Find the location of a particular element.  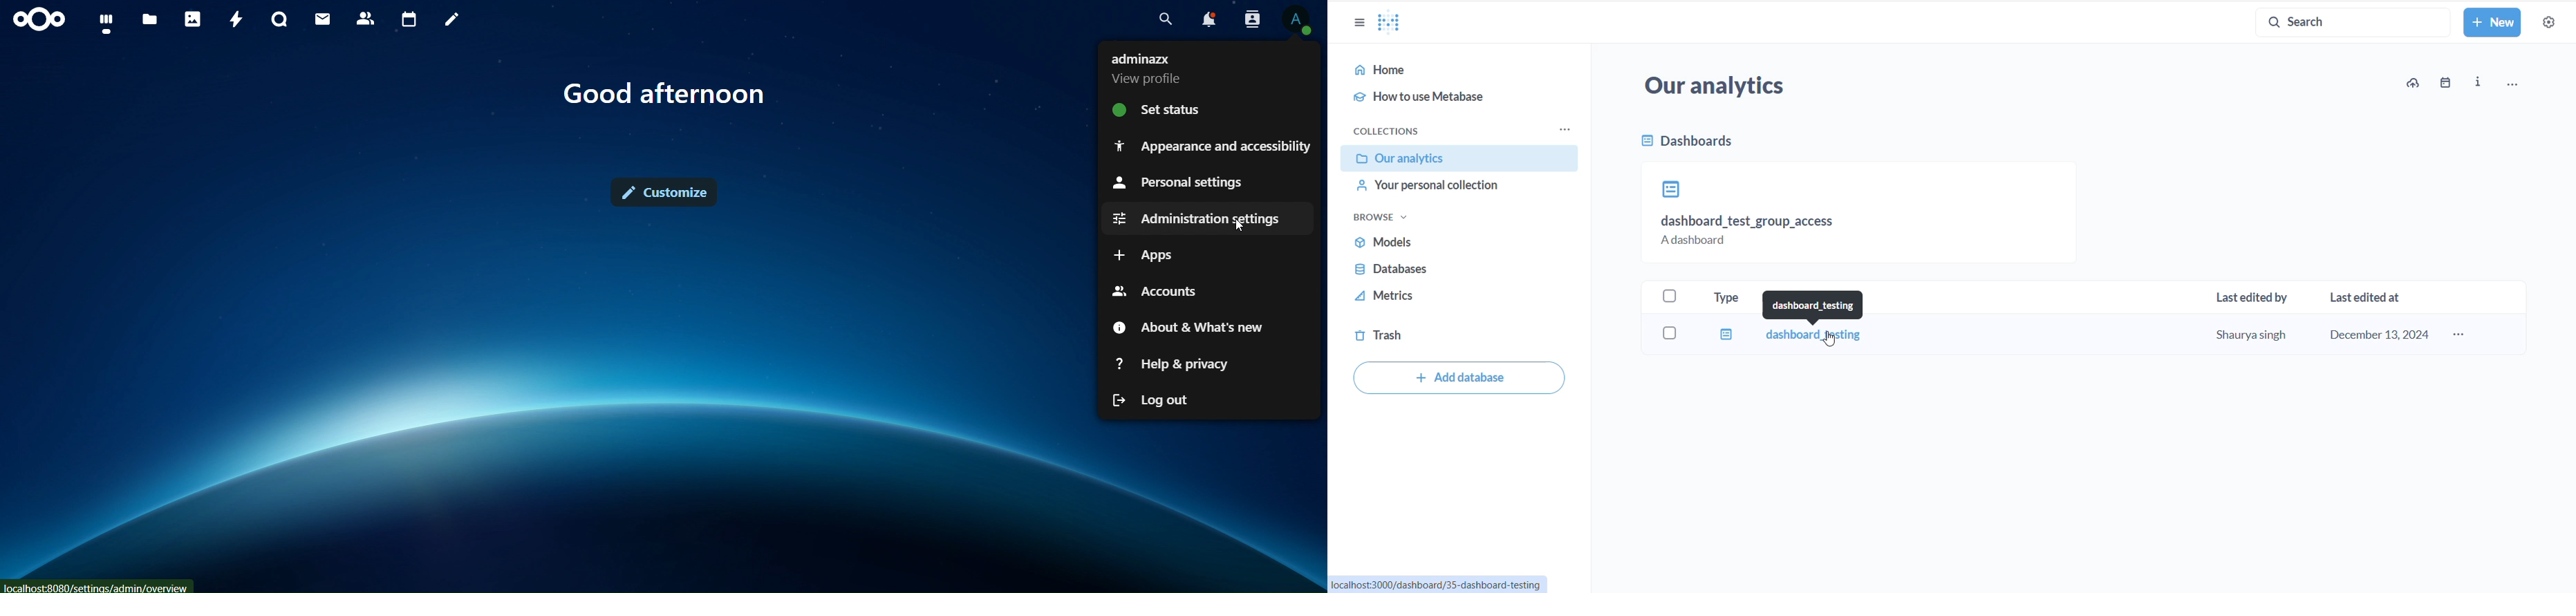

dashboard is located at coordinates (107, 22).